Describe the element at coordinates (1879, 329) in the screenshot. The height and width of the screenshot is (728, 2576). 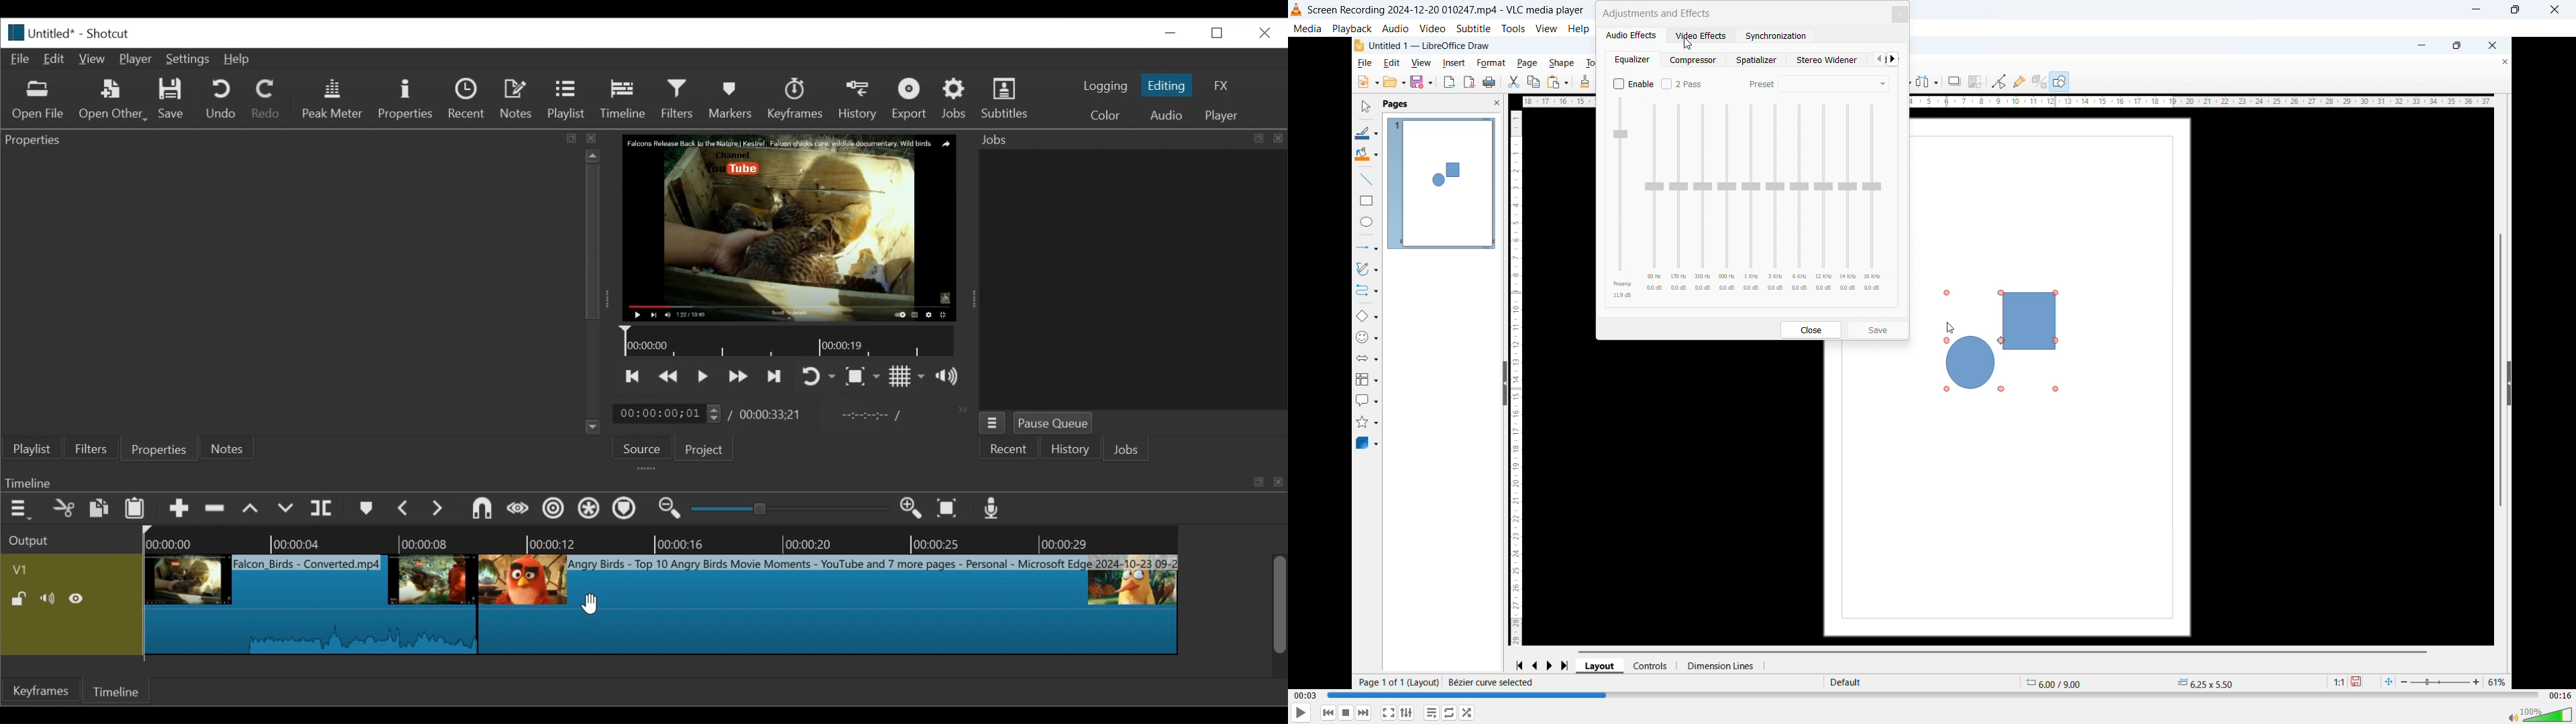
I see `save ` at that location.